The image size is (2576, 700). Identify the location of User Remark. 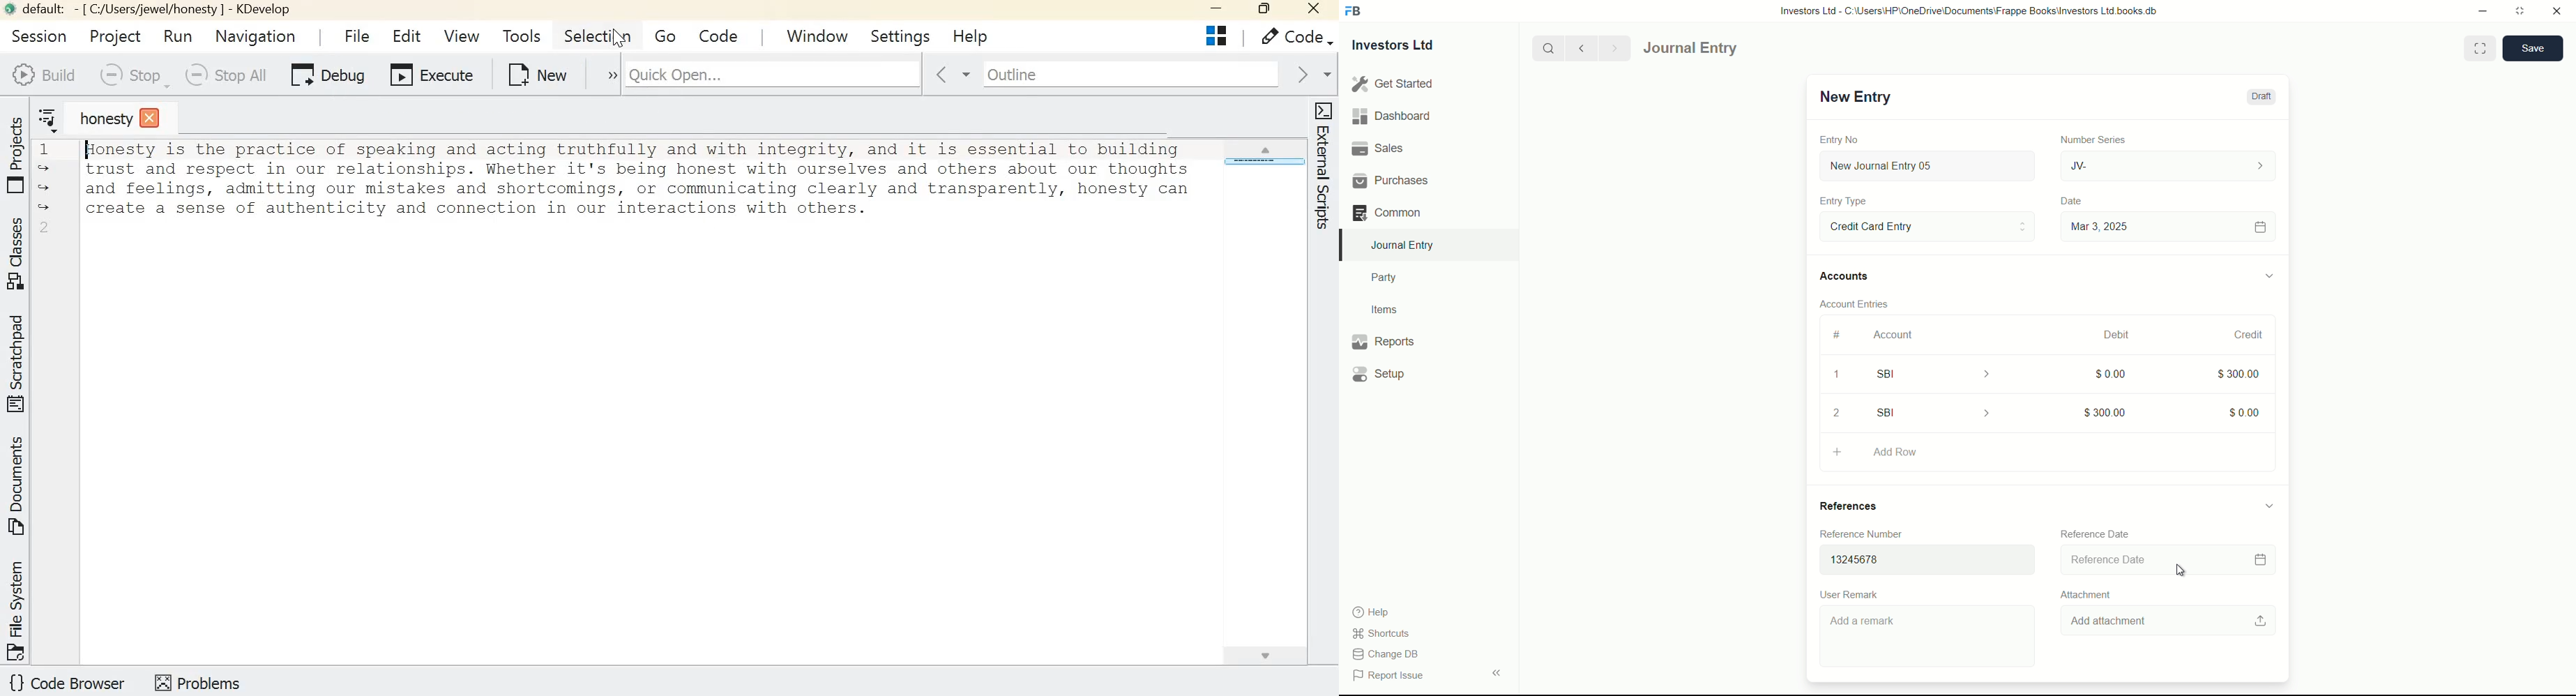
(1852, 594).